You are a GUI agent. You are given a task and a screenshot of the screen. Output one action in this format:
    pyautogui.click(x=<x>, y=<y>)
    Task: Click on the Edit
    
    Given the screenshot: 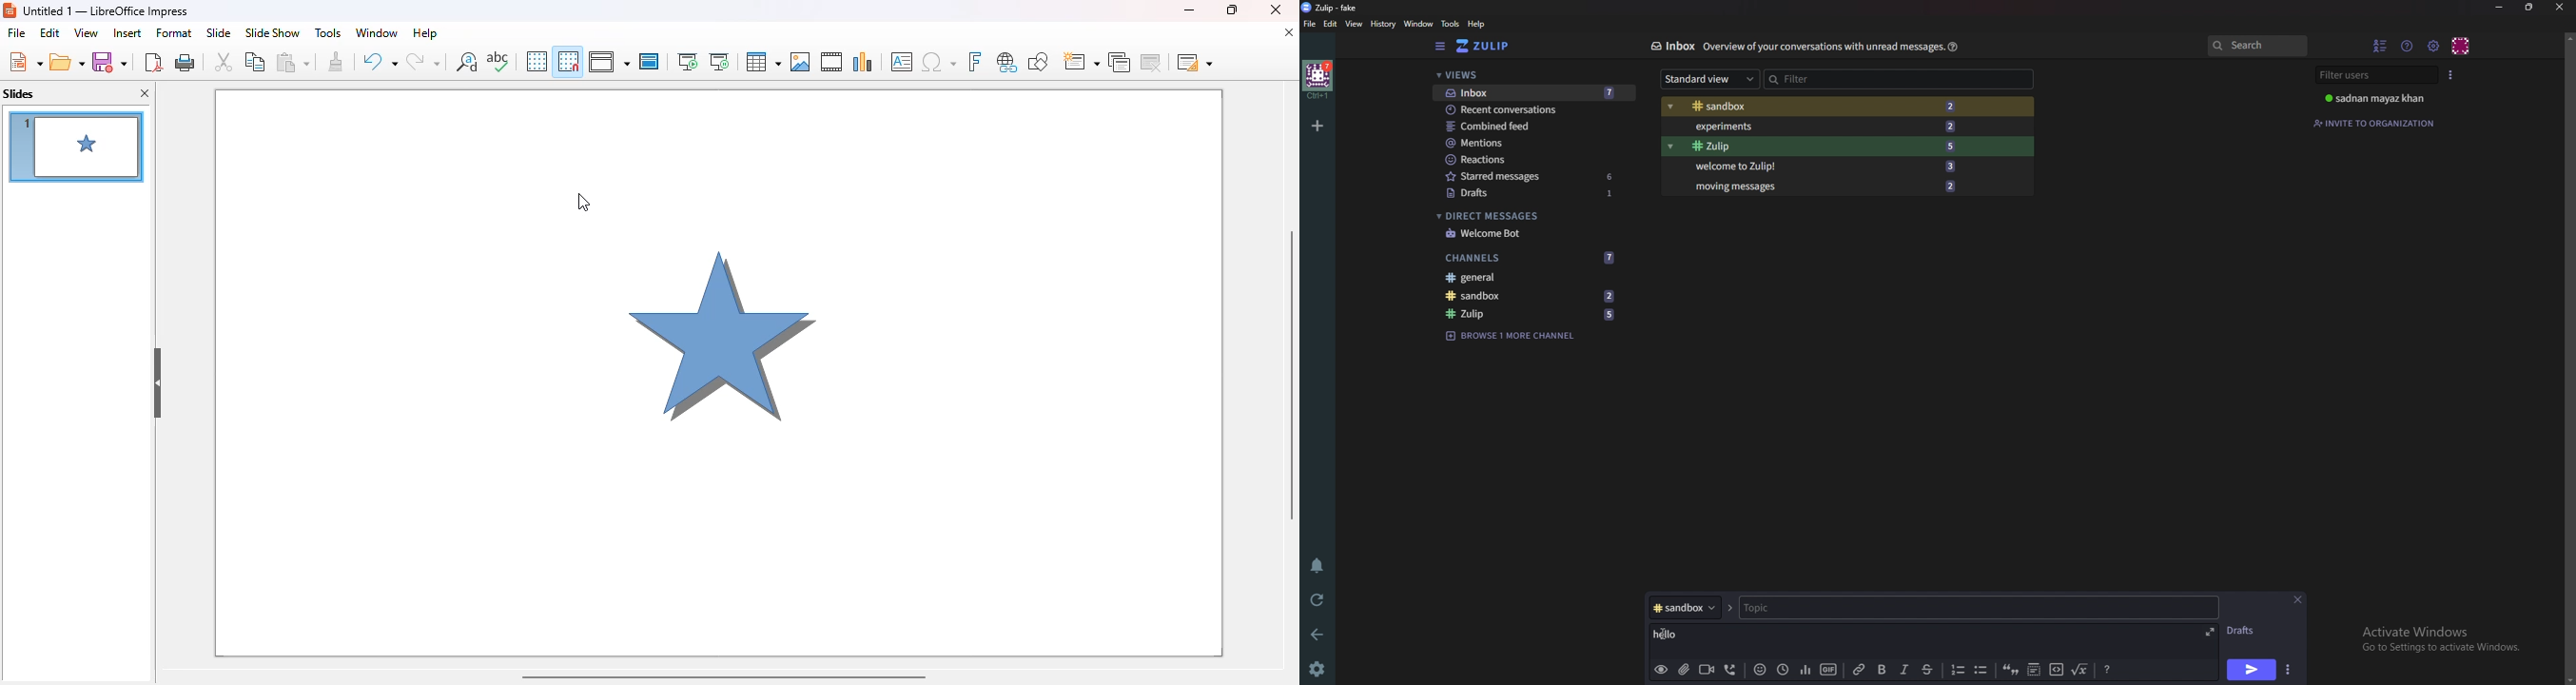 What is the action you would take?
    pyautogui.click(x=1331, y=24)
    